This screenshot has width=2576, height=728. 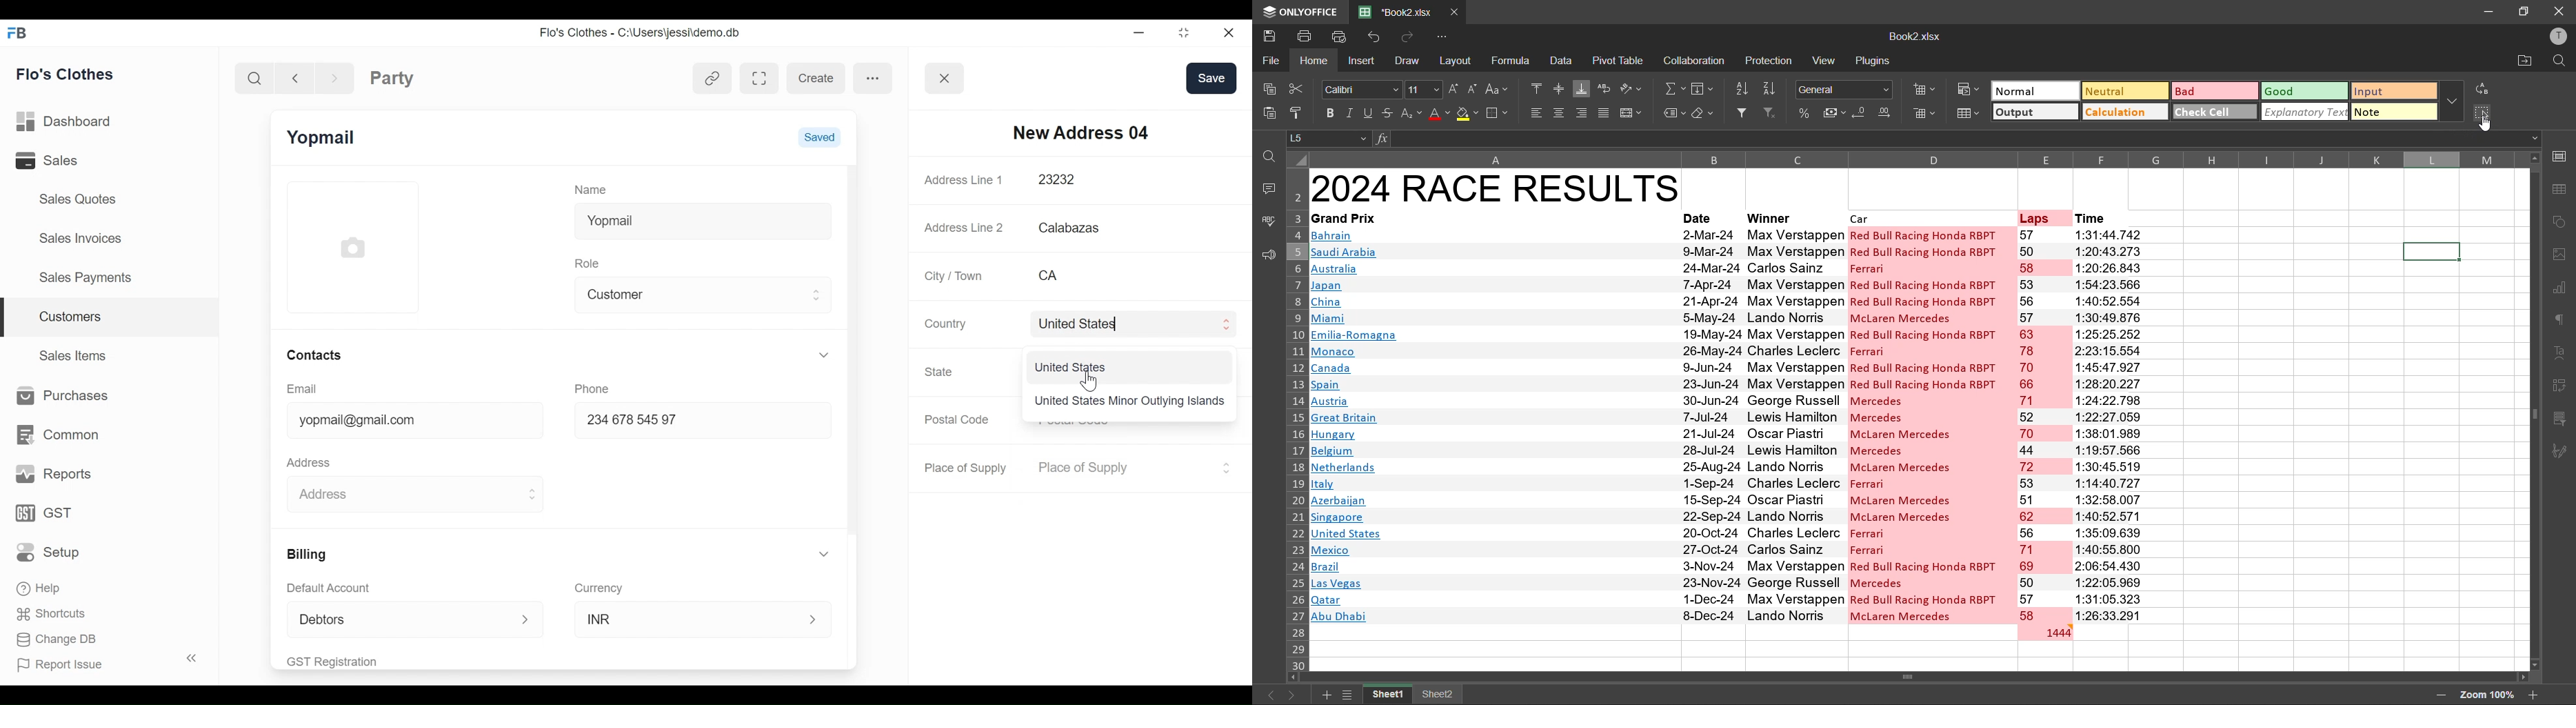 I want to click on align bottom, so click(x=1580, y=89).